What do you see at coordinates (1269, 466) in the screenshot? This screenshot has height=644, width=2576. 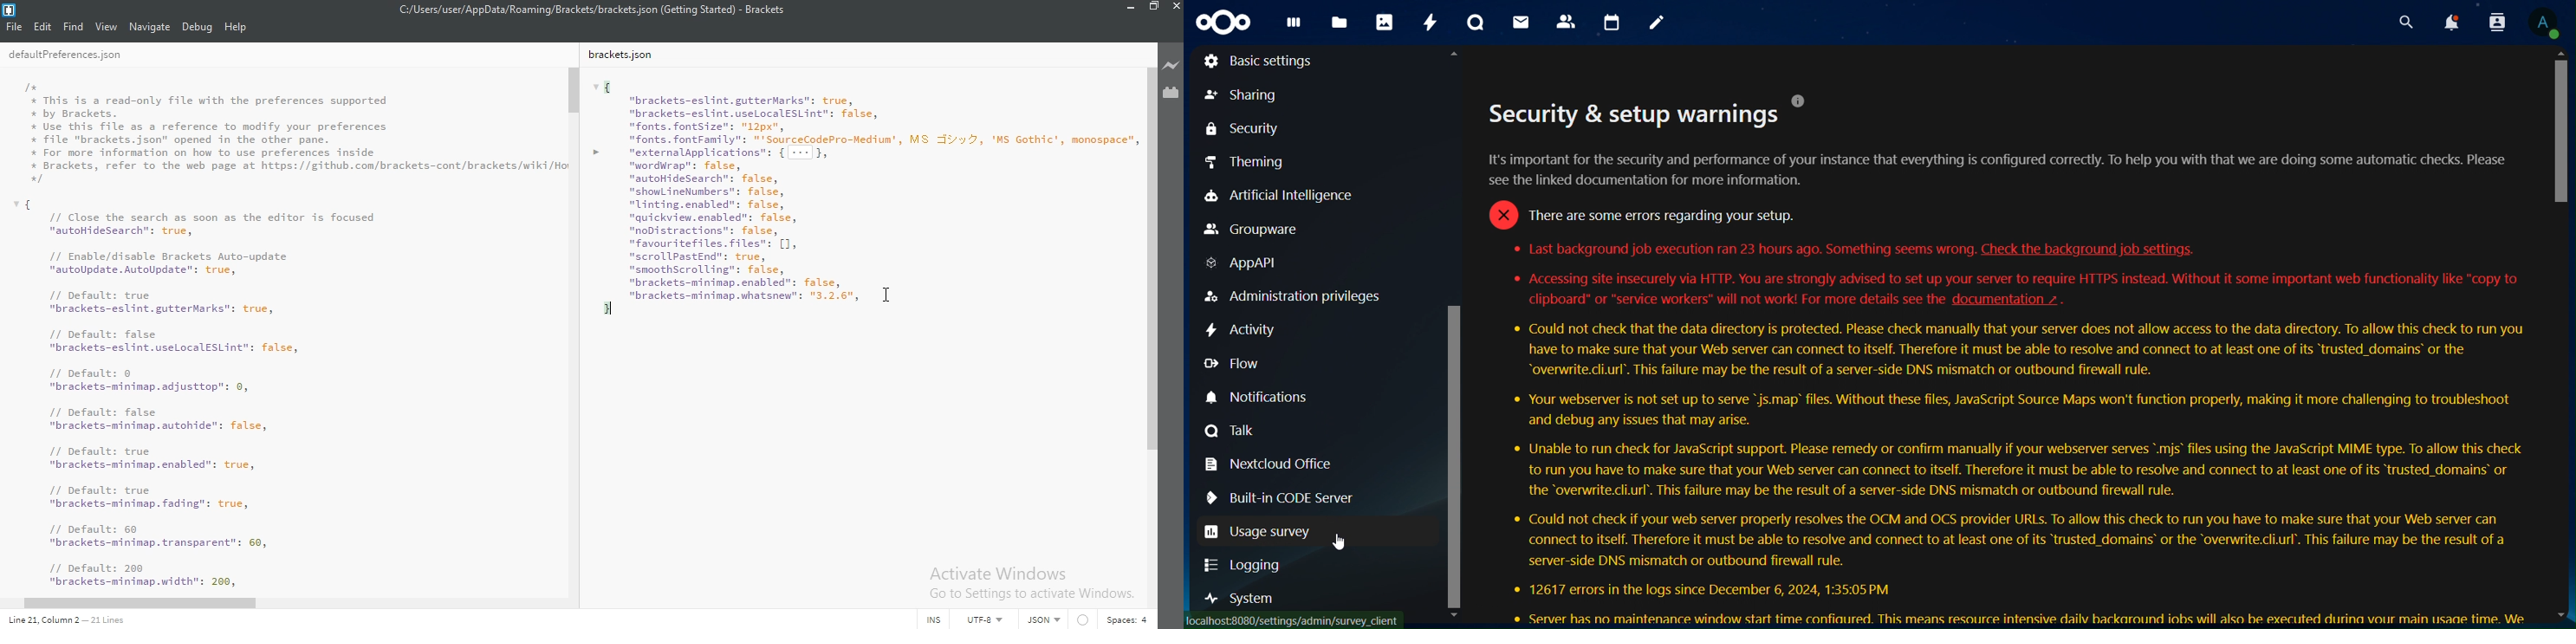 I see `nextcloud office` at bounding box center [1269, 466].